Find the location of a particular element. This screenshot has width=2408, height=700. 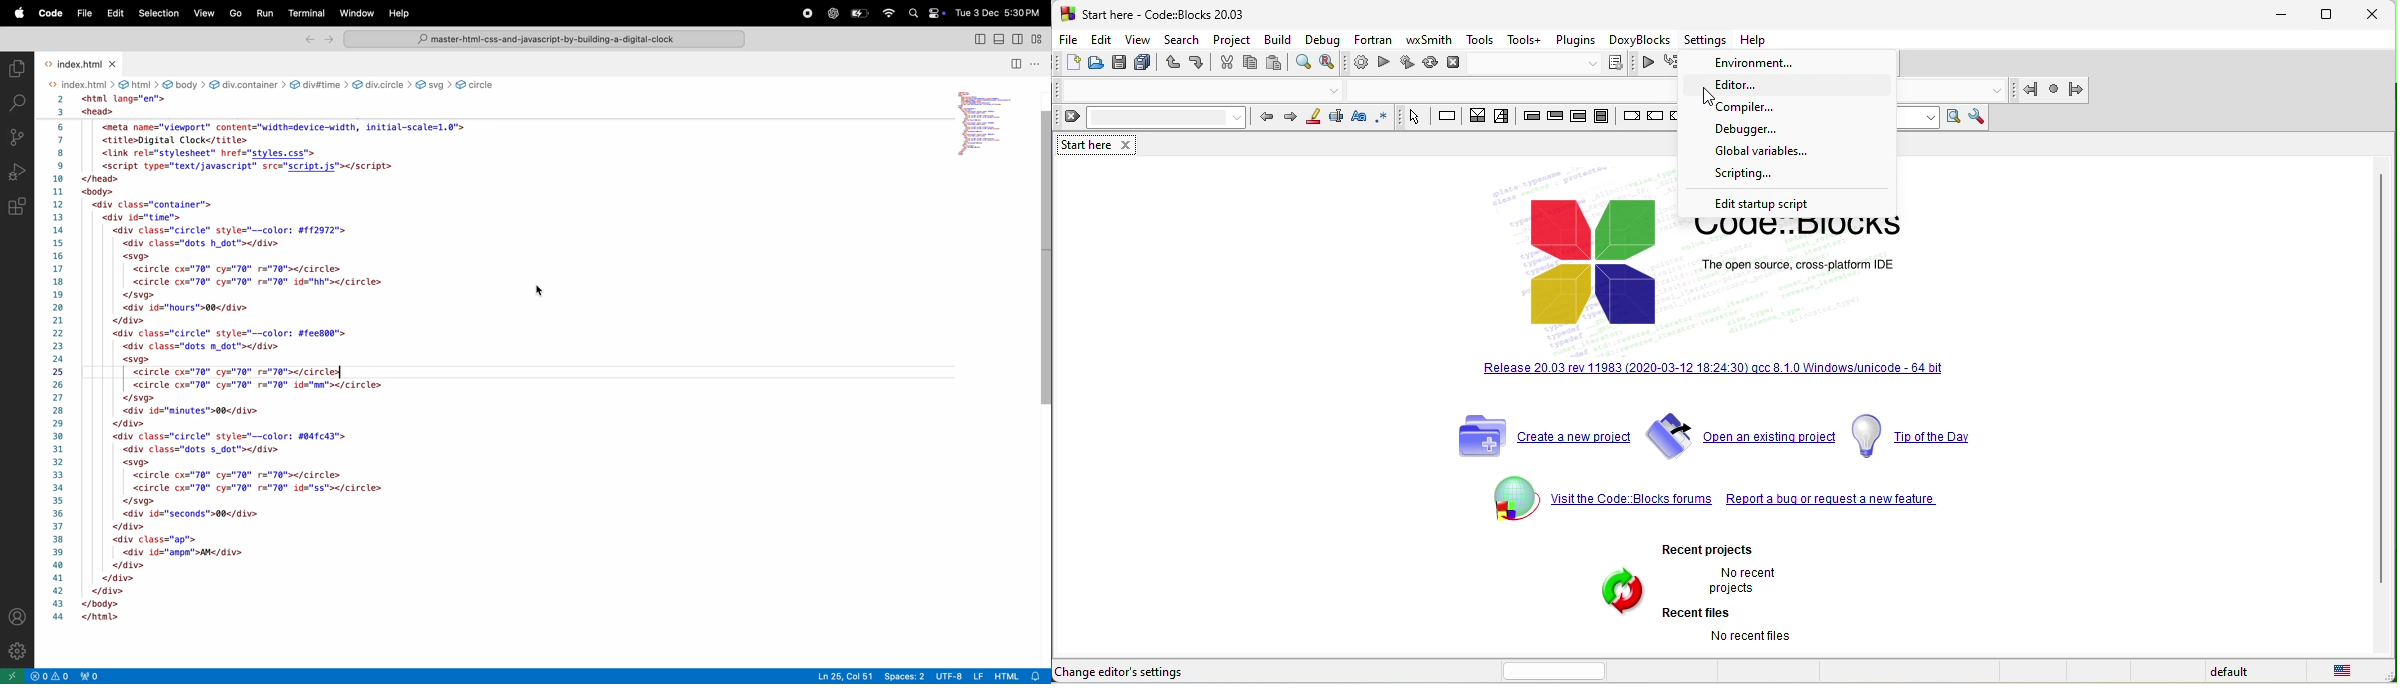

continue is located at coordinates (1652, 66).